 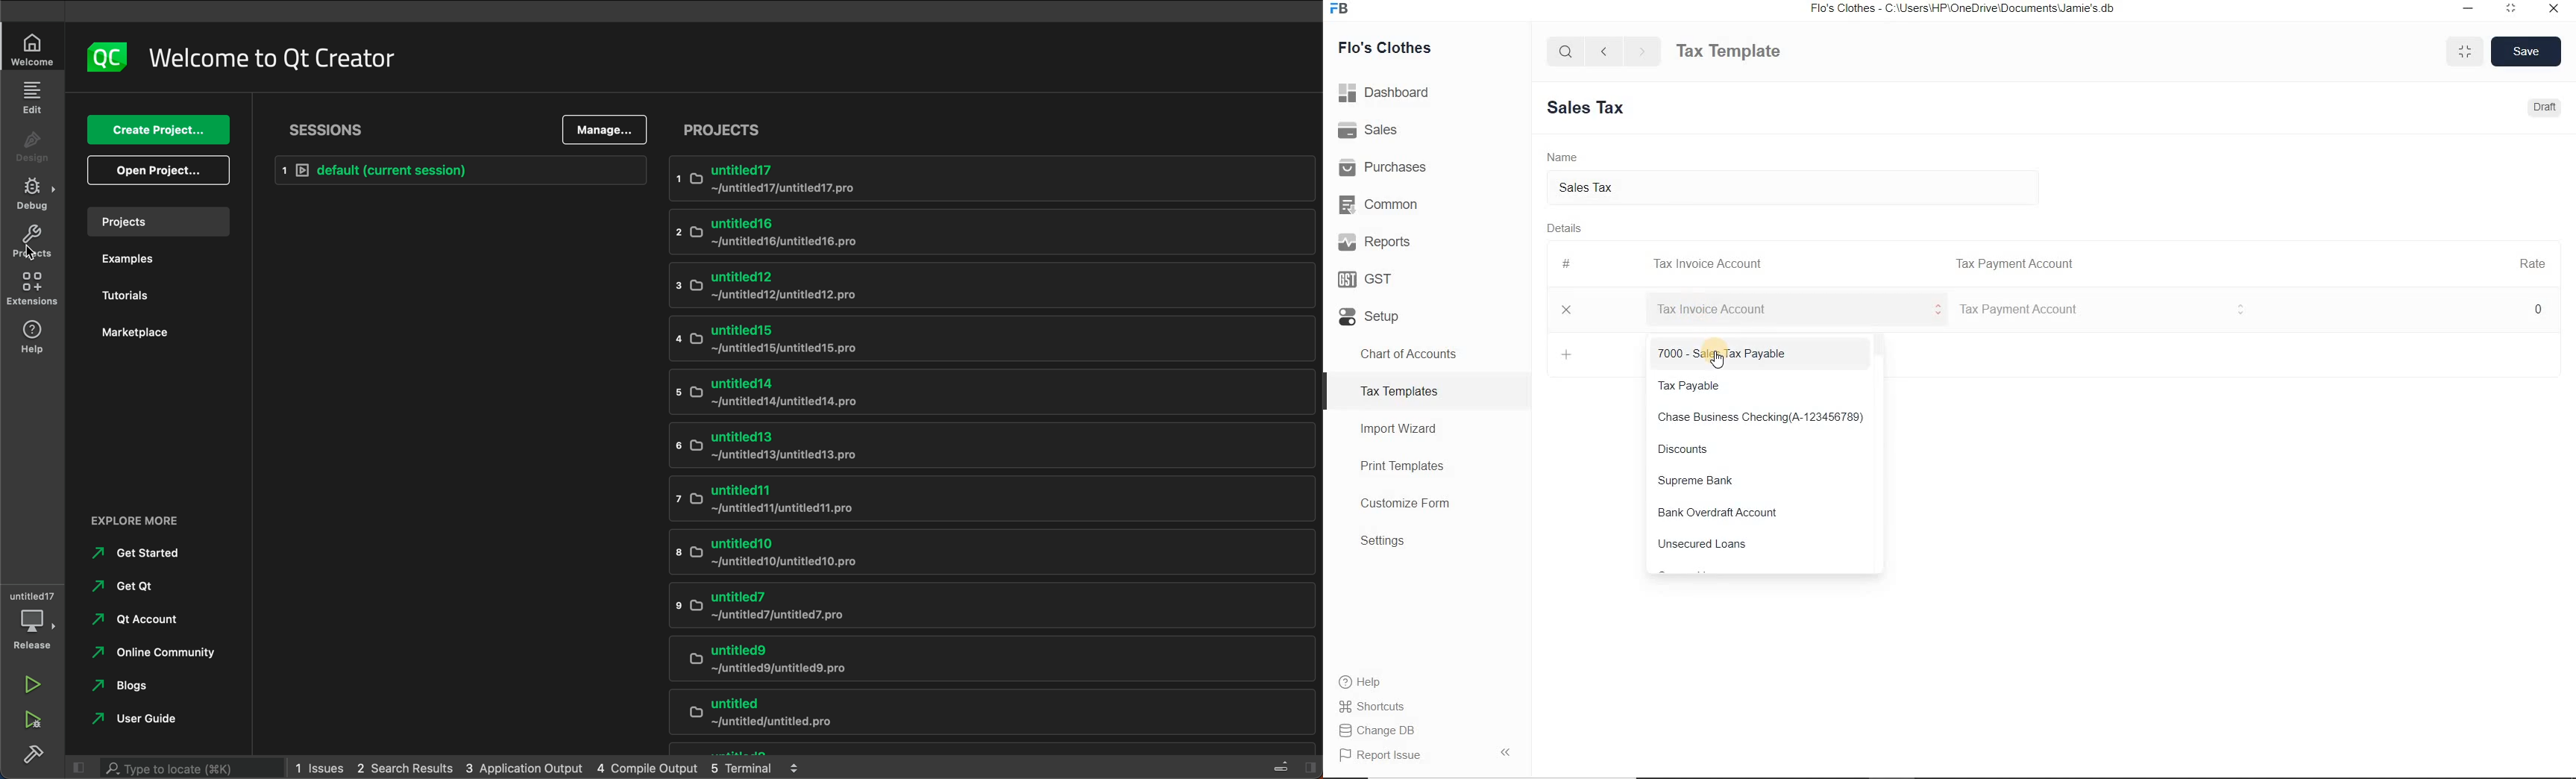 I want to click on Sales Tax, so click(x=1803, y=188).